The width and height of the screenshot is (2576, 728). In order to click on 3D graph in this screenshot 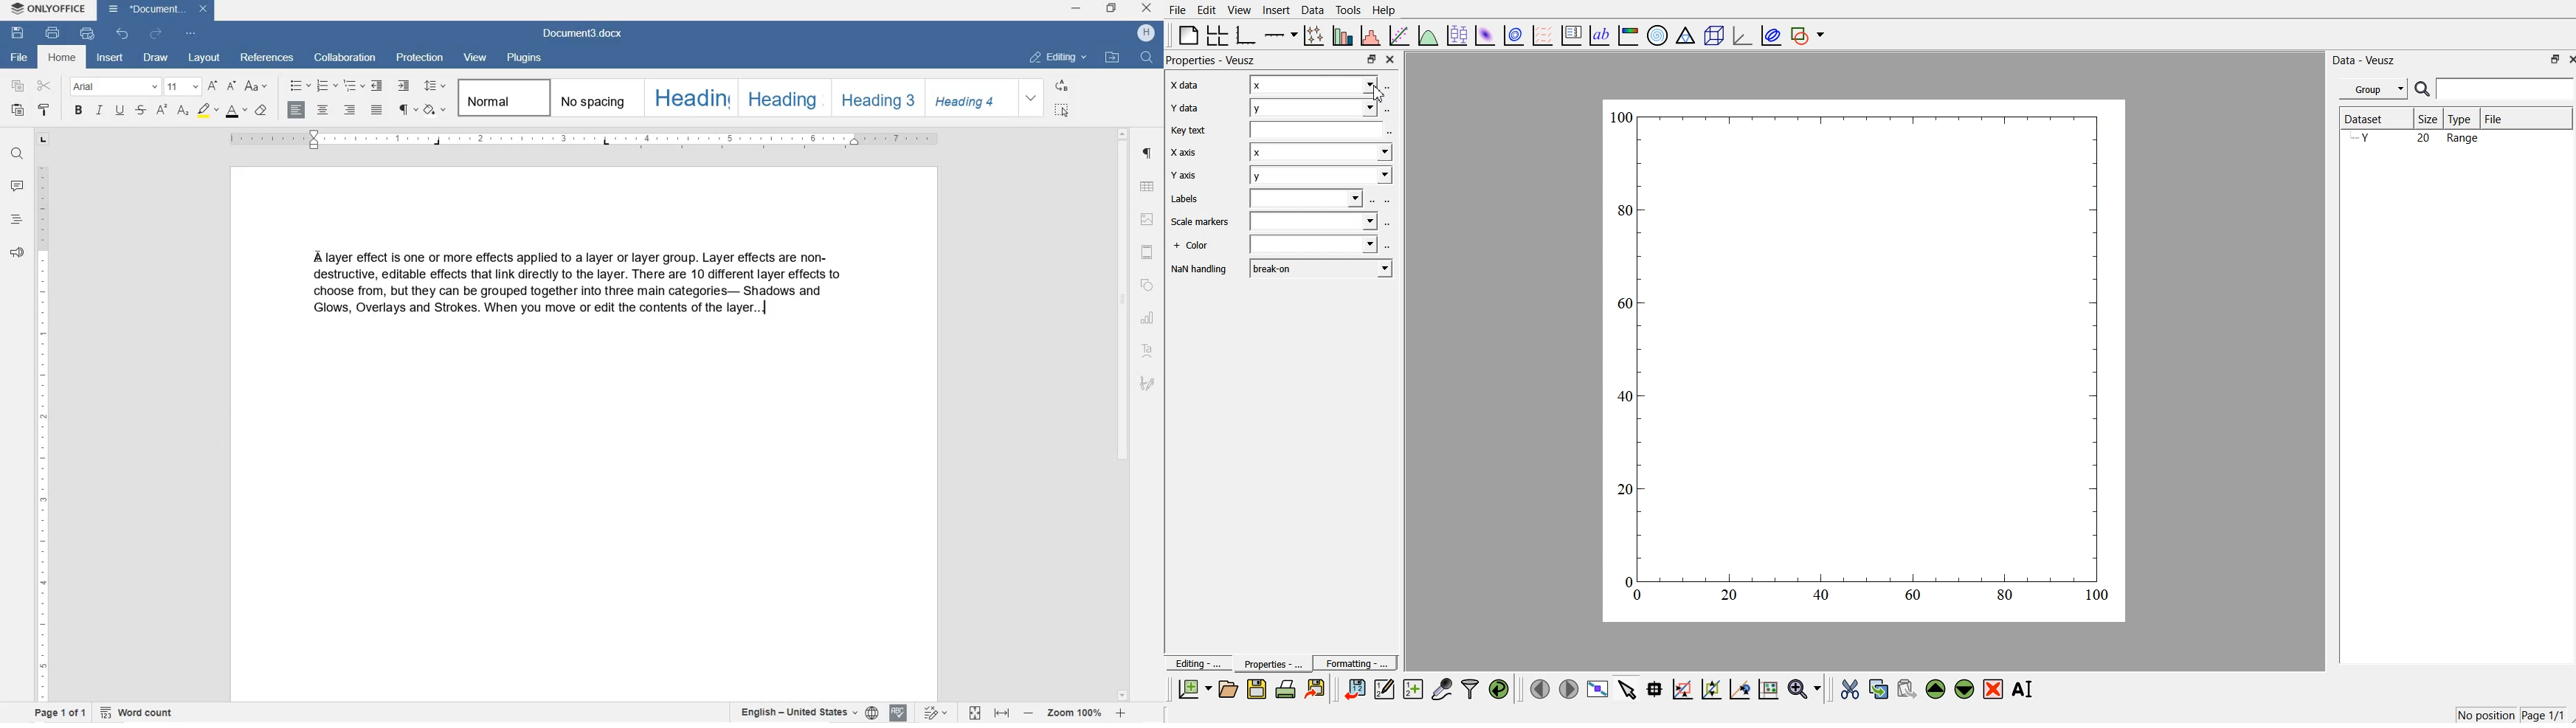, I will do `click(1741, 35)`.